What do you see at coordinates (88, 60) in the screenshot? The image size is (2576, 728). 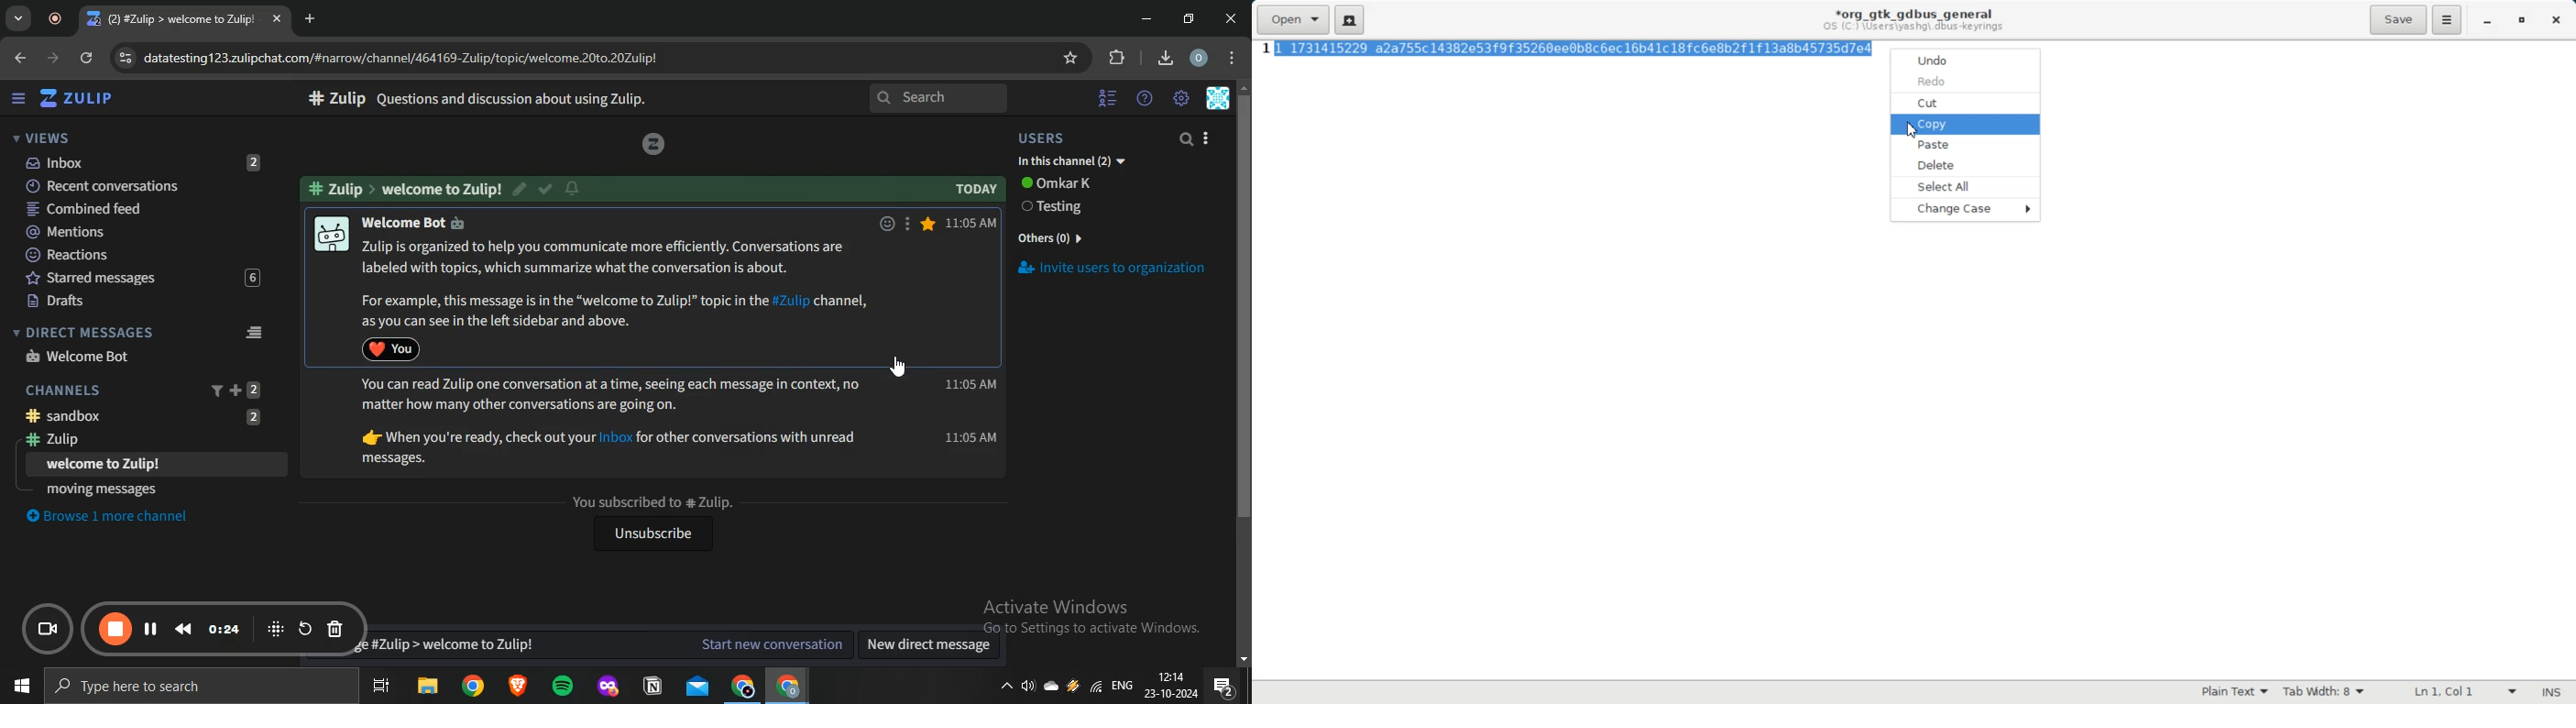 I see `reload` at bounding box center [88, 60].